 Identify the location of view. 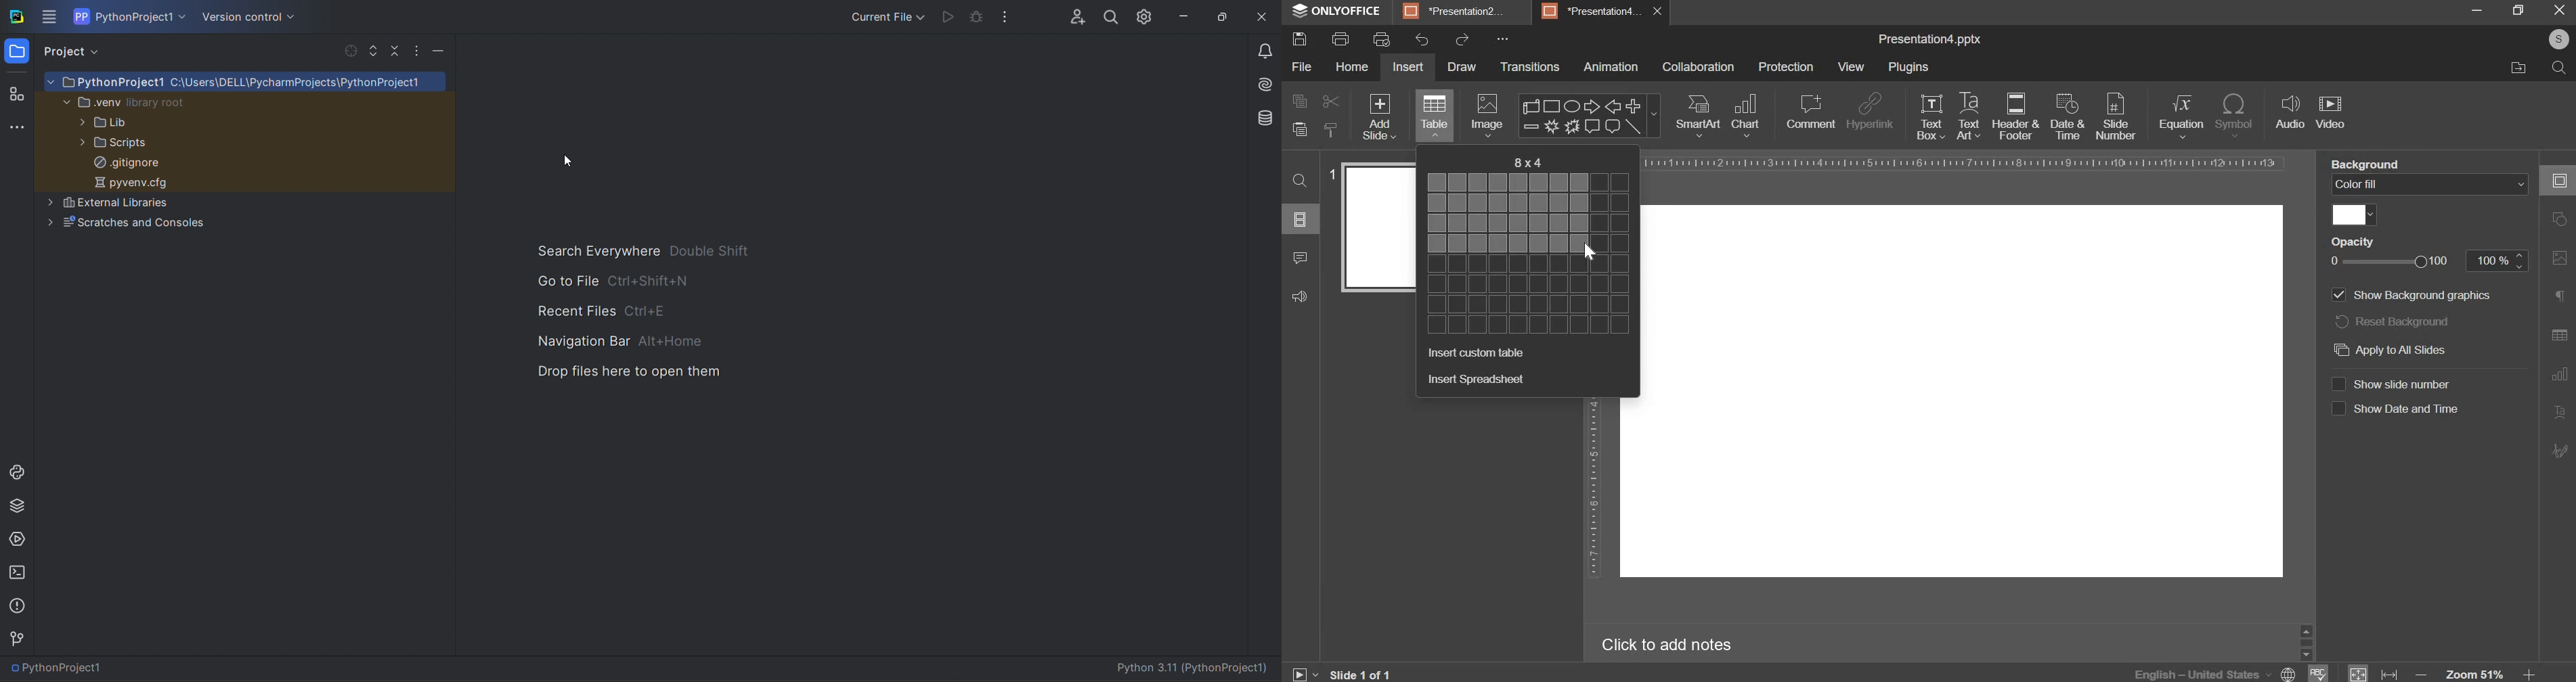
(1852, 66).